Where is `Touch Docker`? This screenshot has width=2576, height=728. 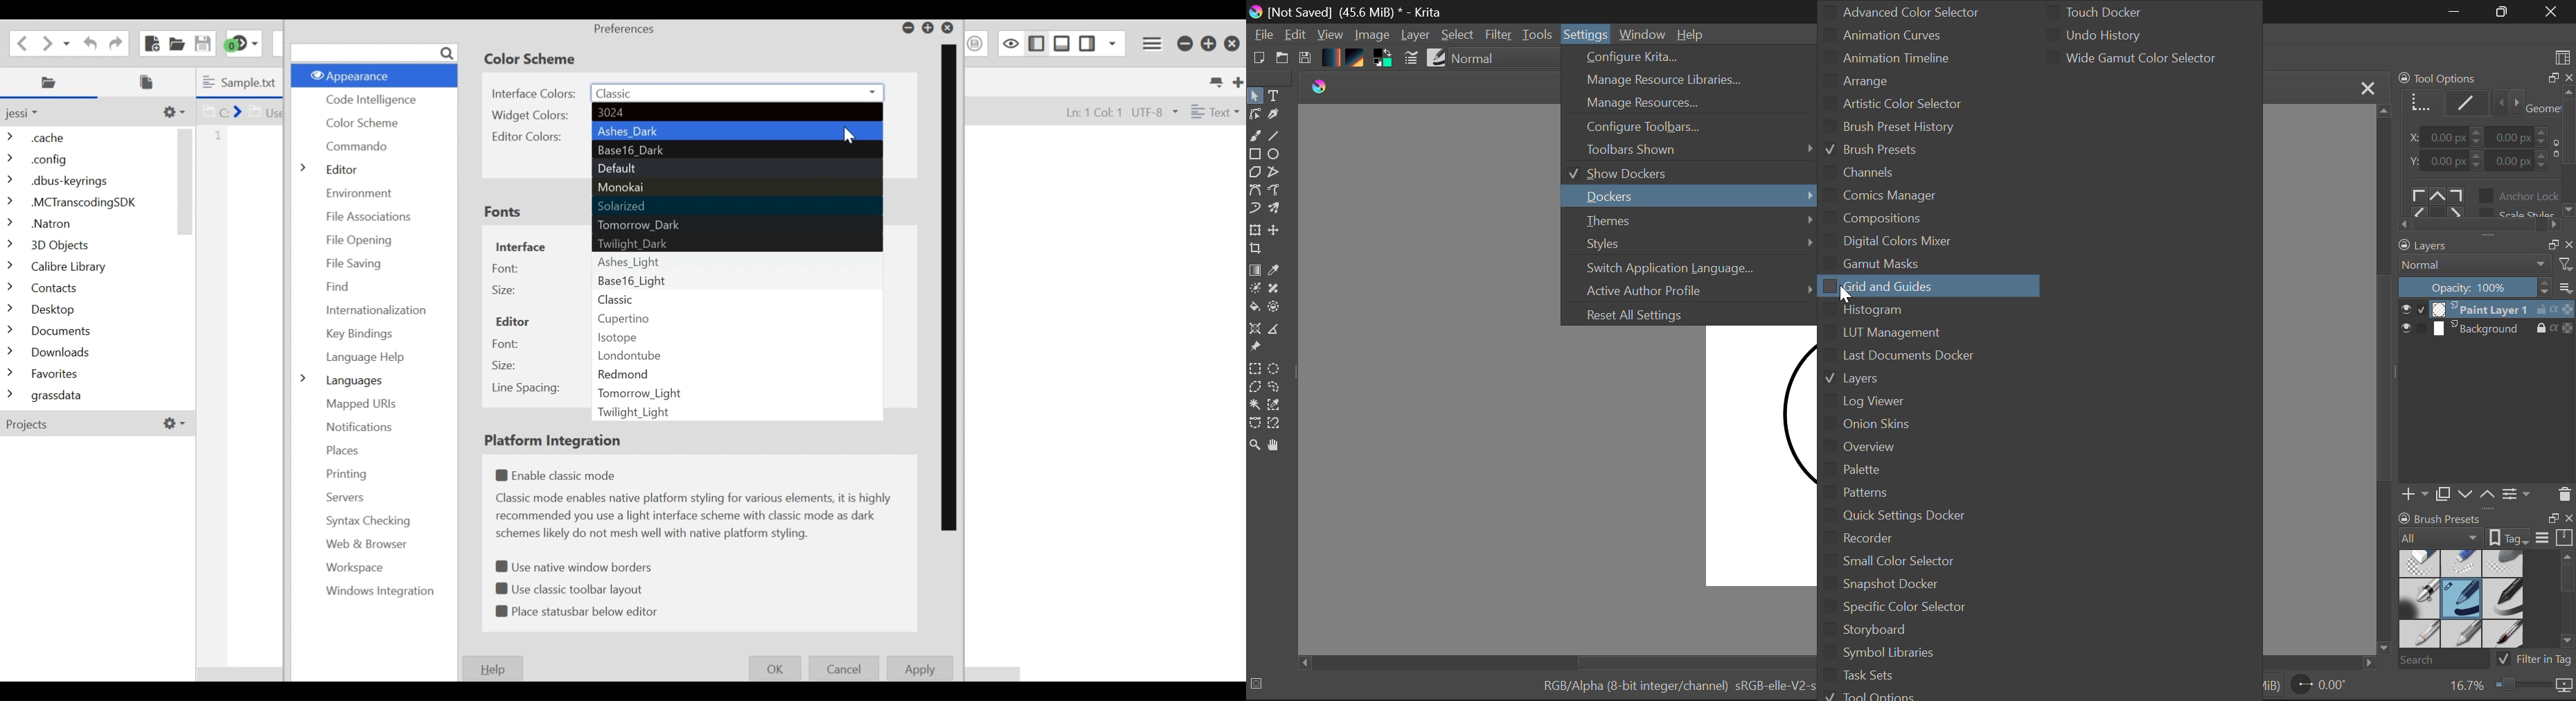
Touch Docker is located at coordinates (2127, 11).